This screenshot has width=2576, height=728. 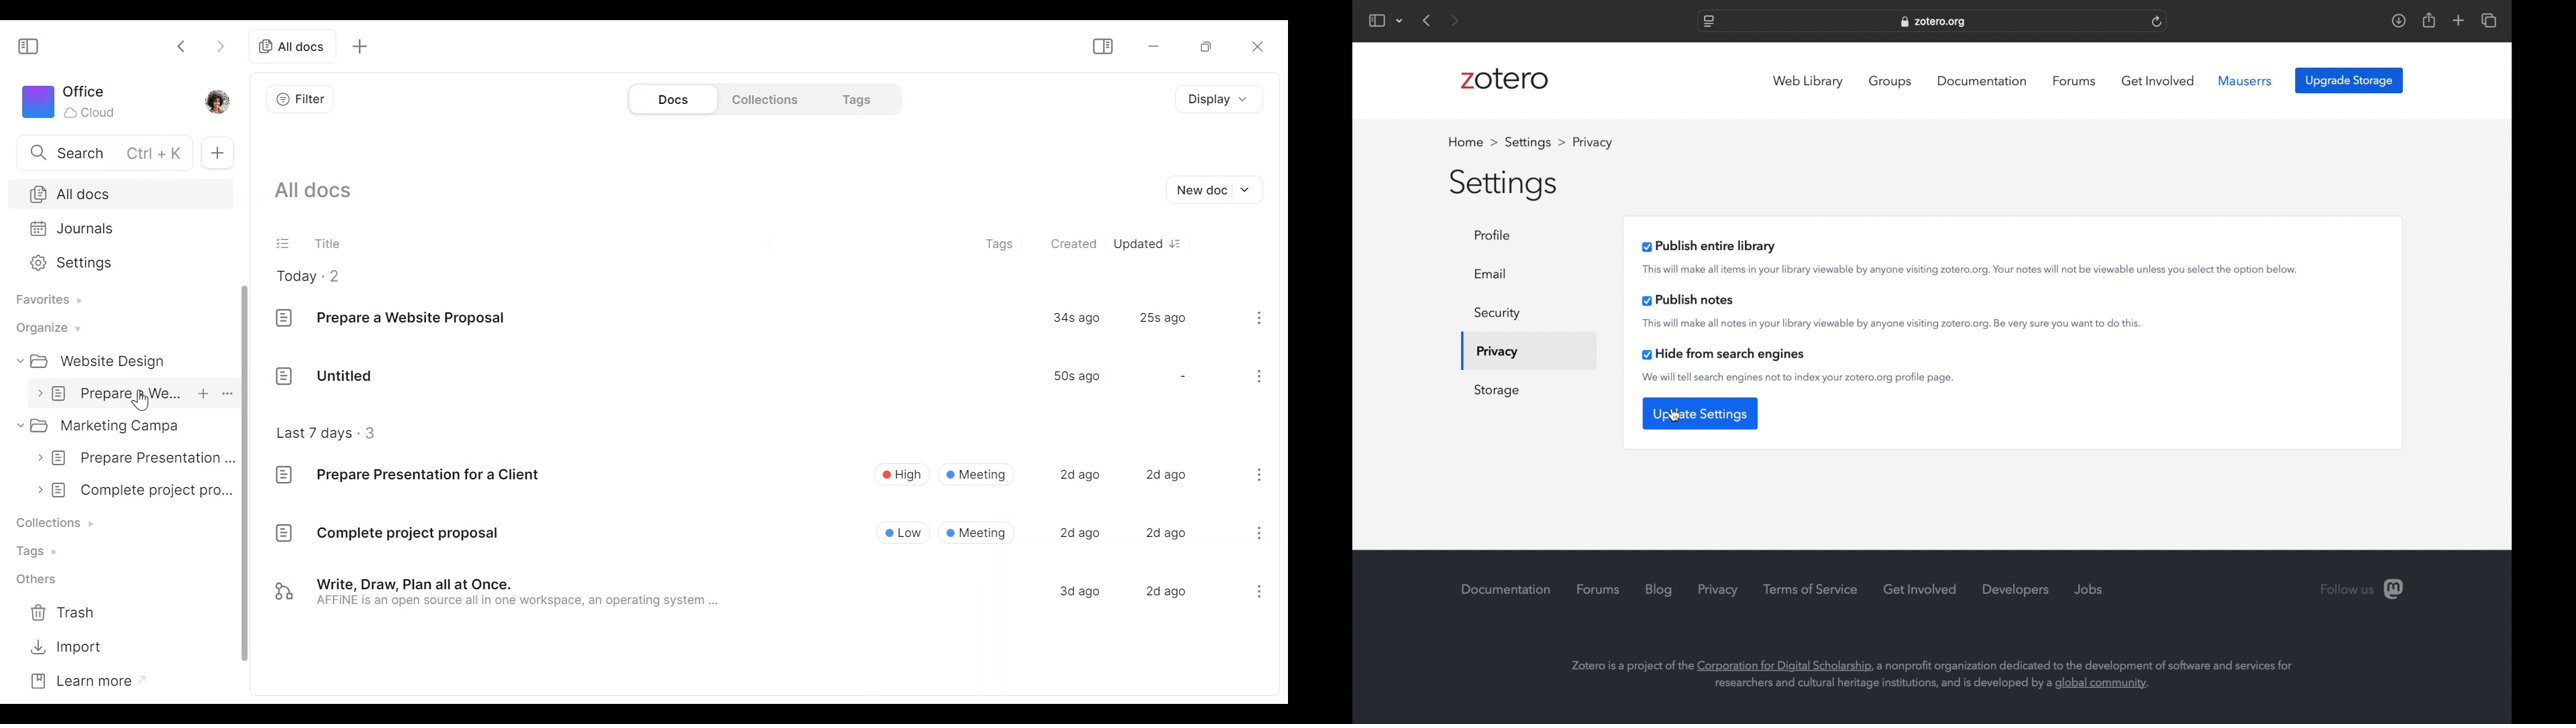 What do you see at coordinates (2157, 22) in the screenshot?
I see `refresh` at bounding box center [2157, 22].